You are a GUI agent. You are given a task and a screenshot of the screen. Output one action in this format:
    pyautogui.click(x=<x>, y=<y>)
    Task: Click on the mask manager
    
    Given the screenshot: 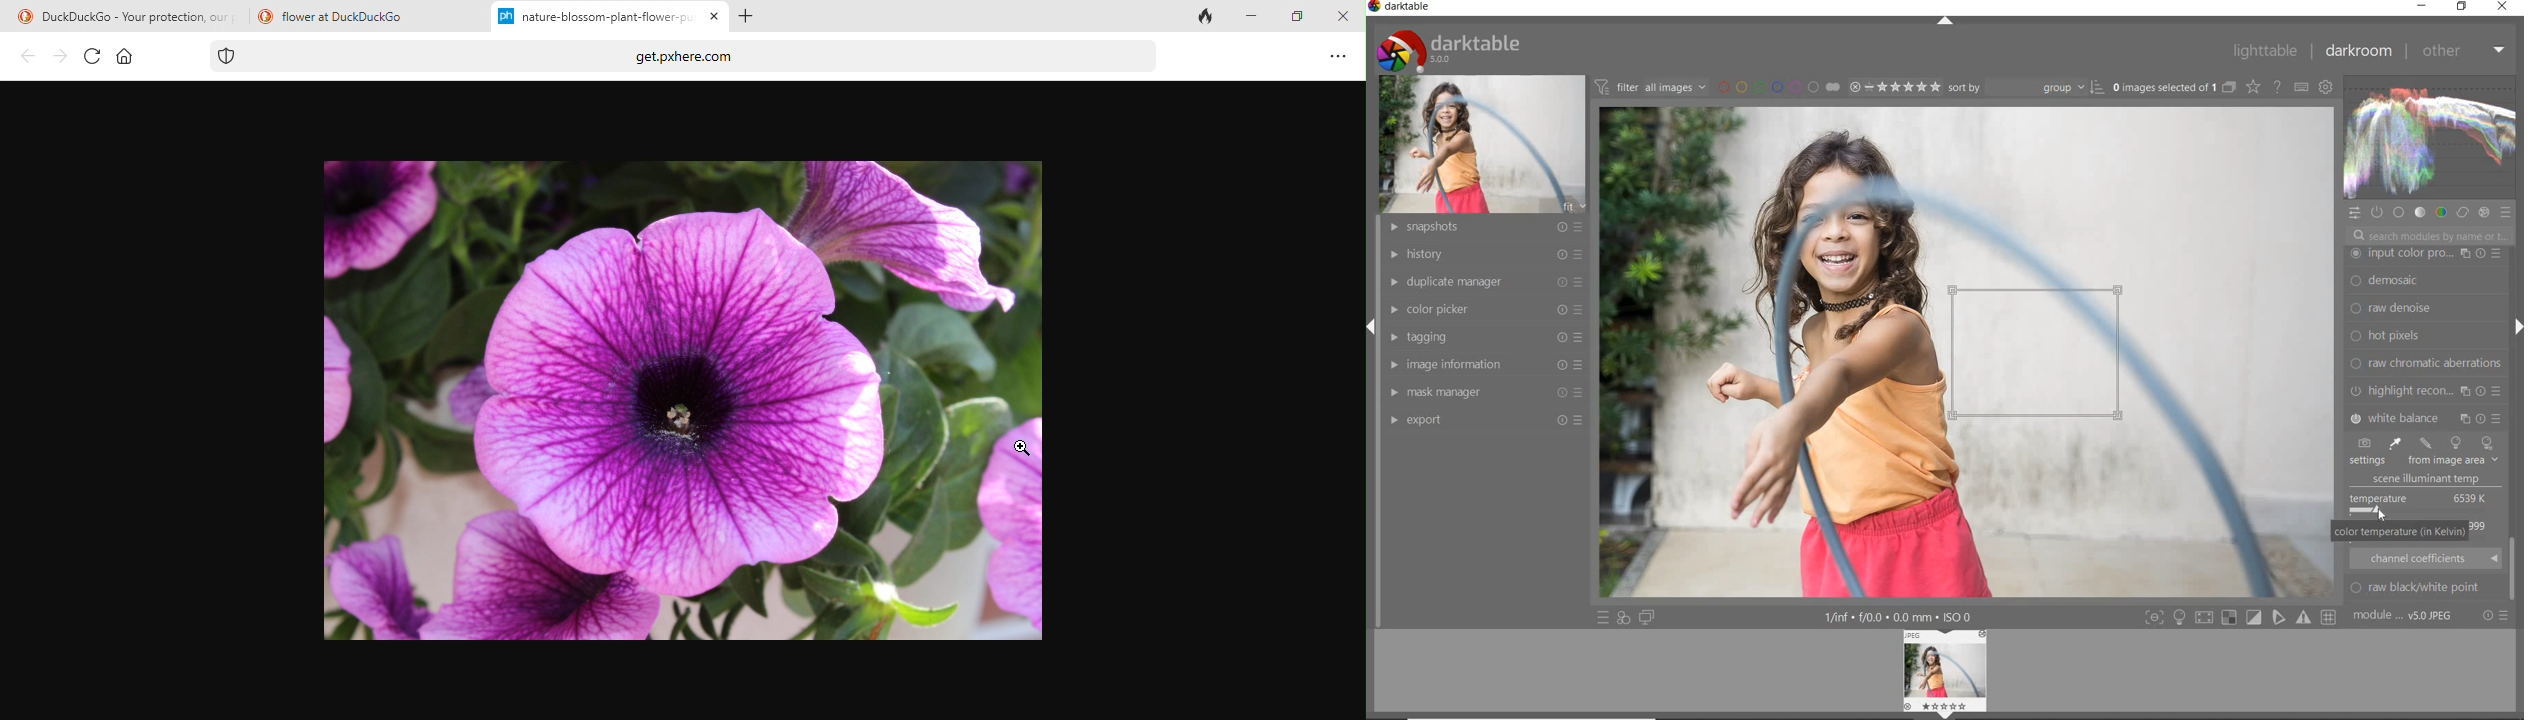 What is the action you would take?
    pyautogui.click(x=1484, y=389)
    